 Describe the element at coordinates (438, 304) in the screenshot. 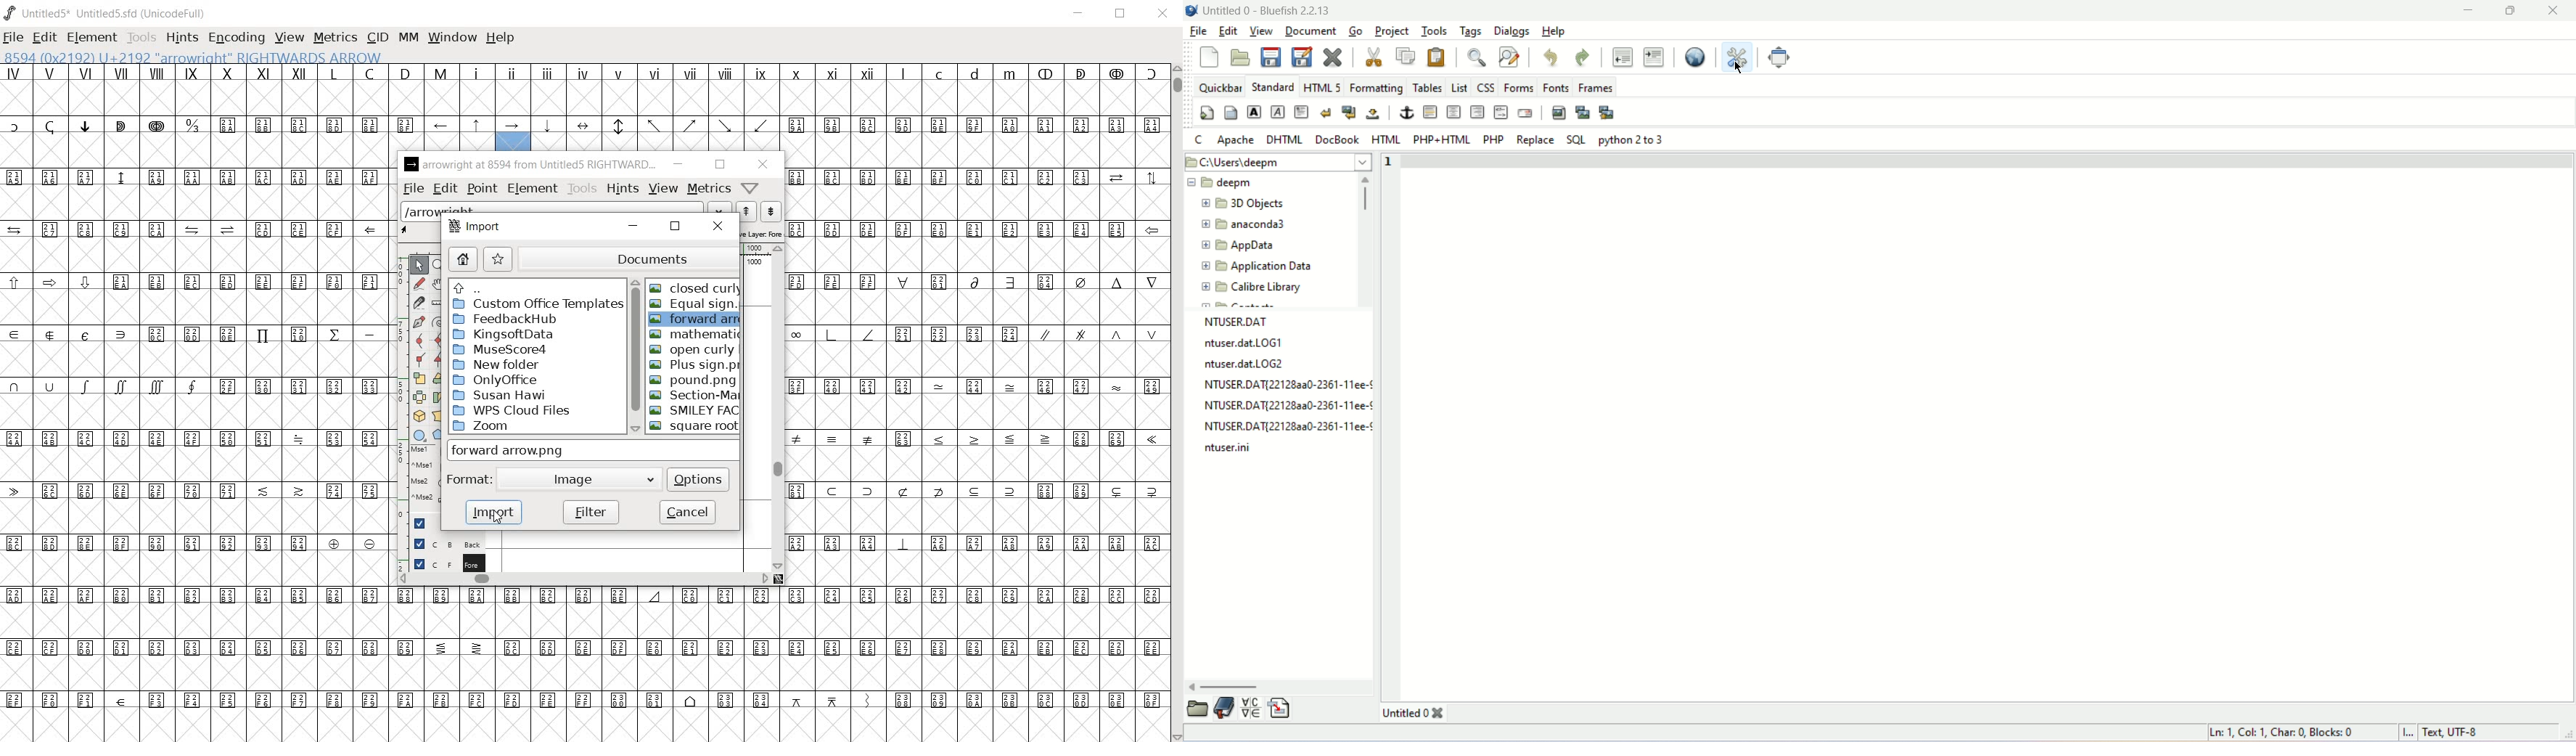

I see `measure a distance, angle between points` at that location.